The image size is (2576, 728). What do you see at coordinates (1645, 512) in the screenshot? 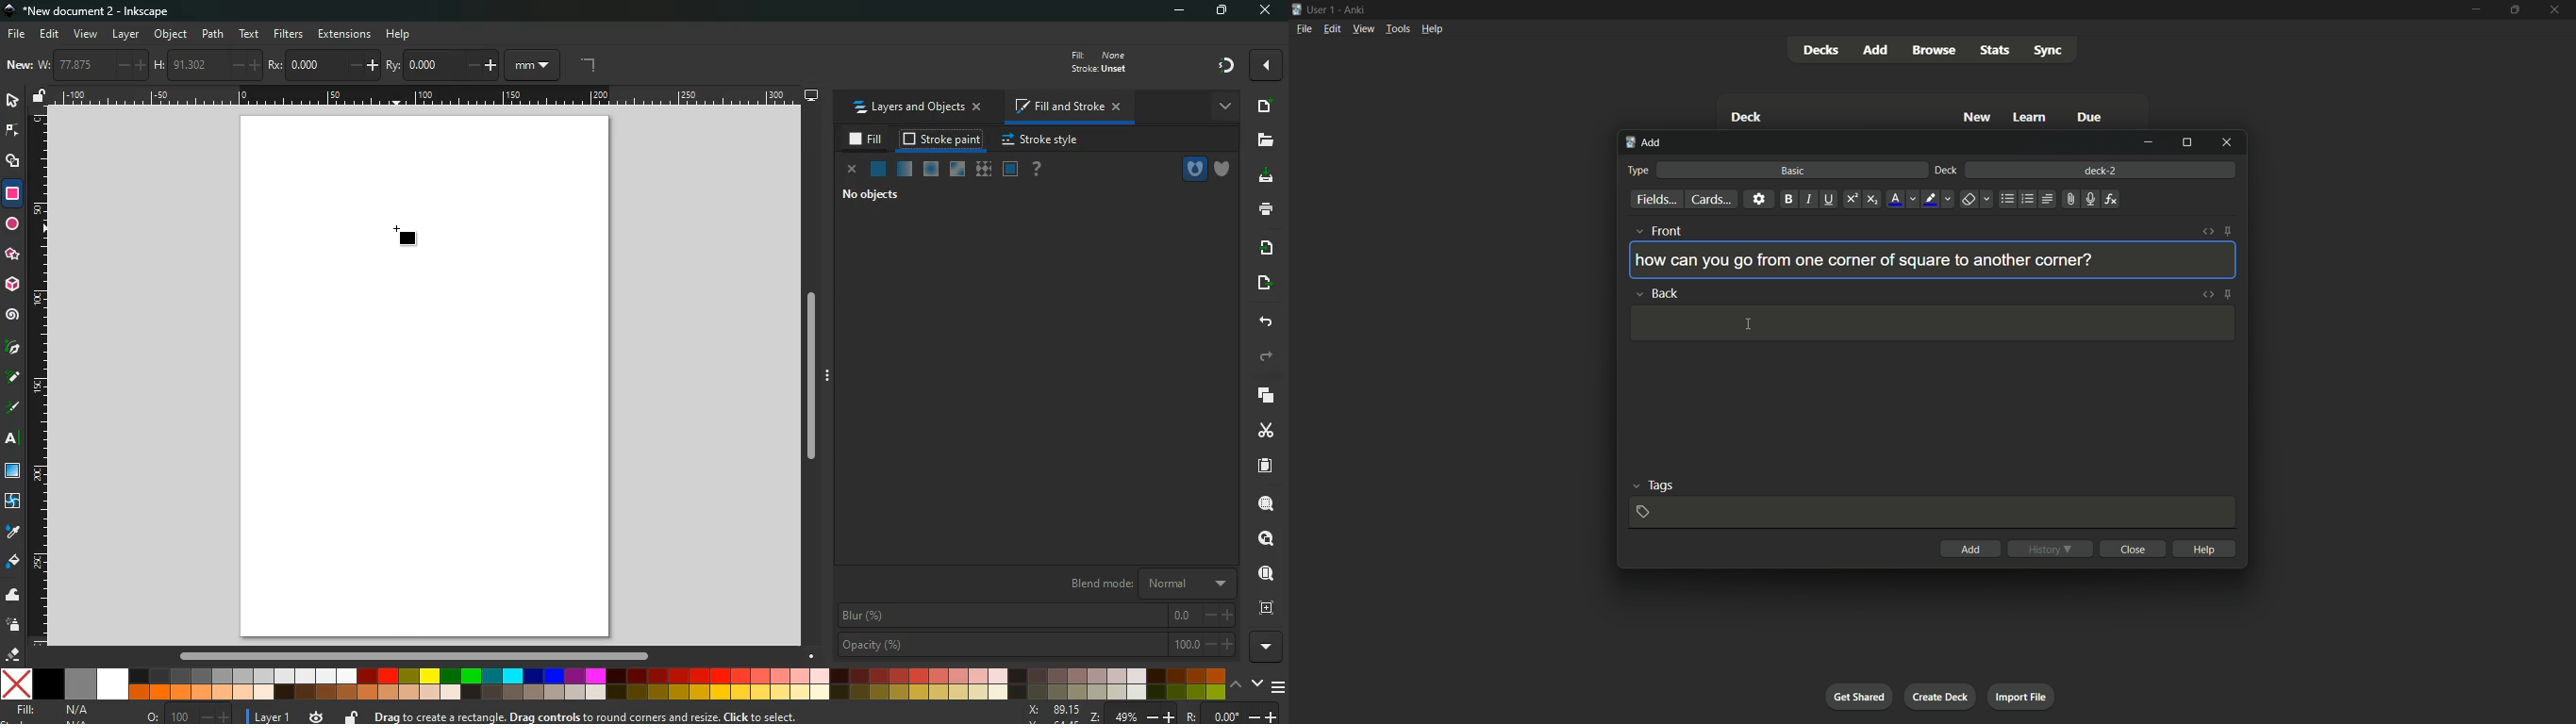
I see `add tag` at bounding box center [1645, 512].